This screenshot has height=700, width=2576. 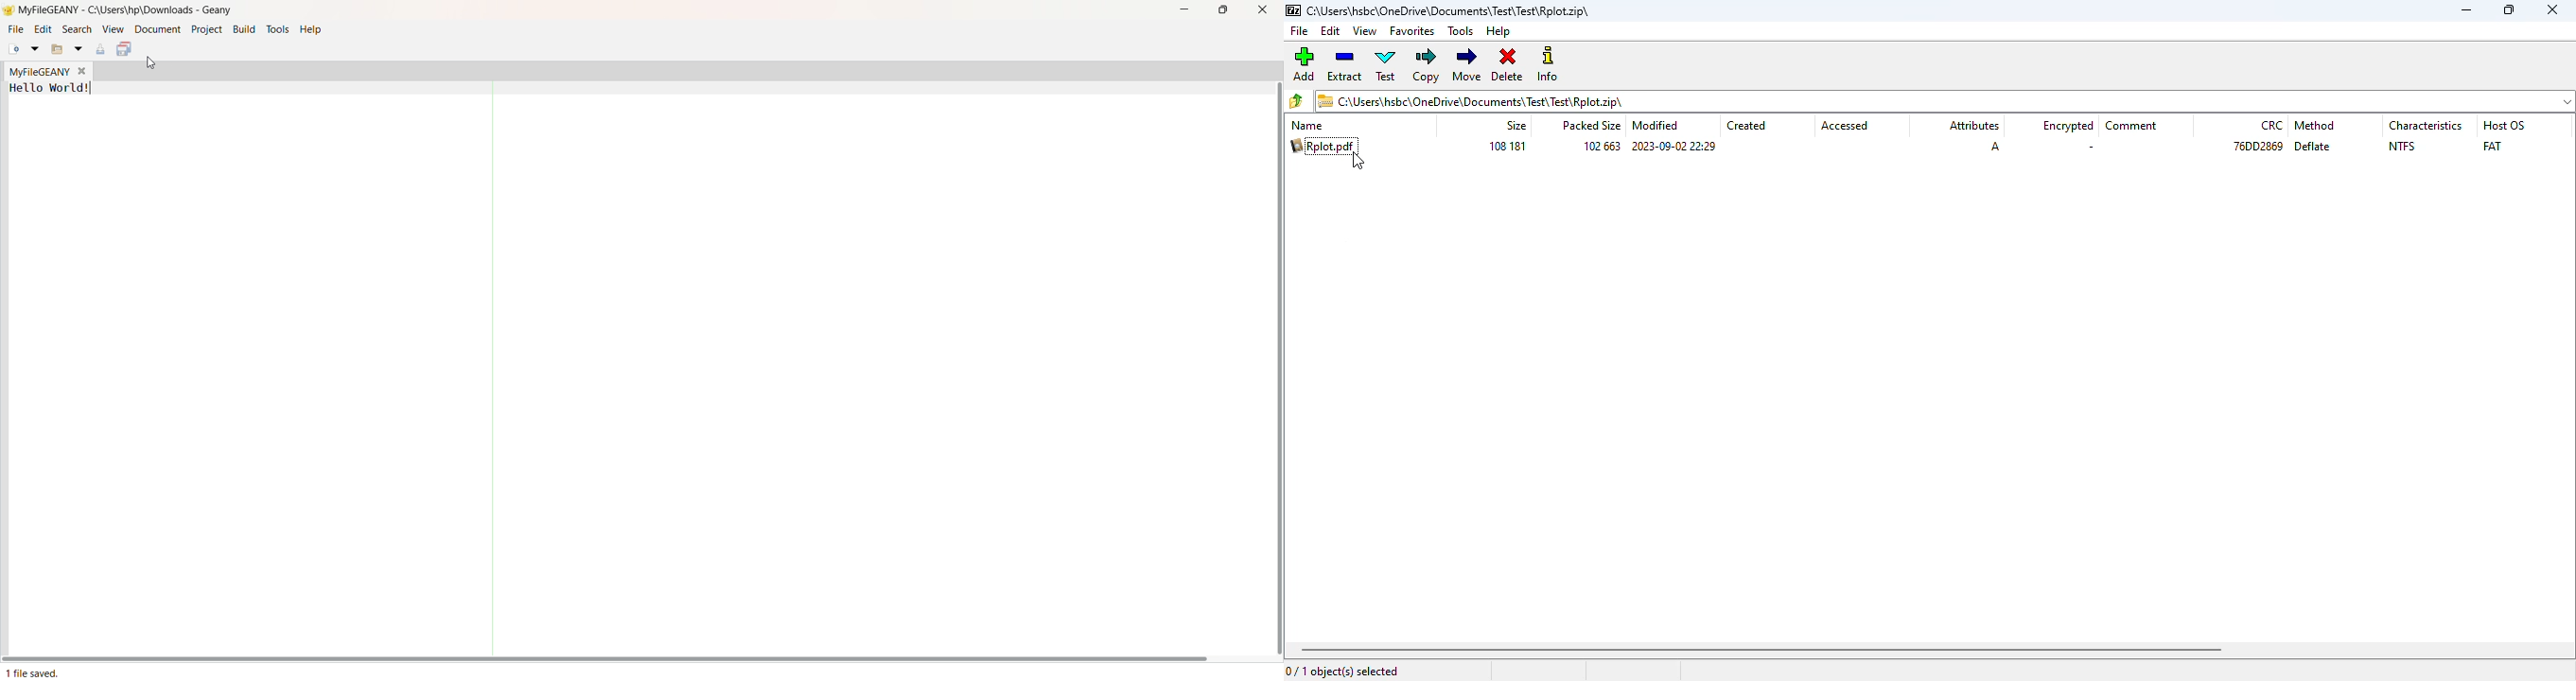 What do you see at coordinates (496, 368) in the screenshot?
I see `Partitioner` at bounding box center [496, 368].